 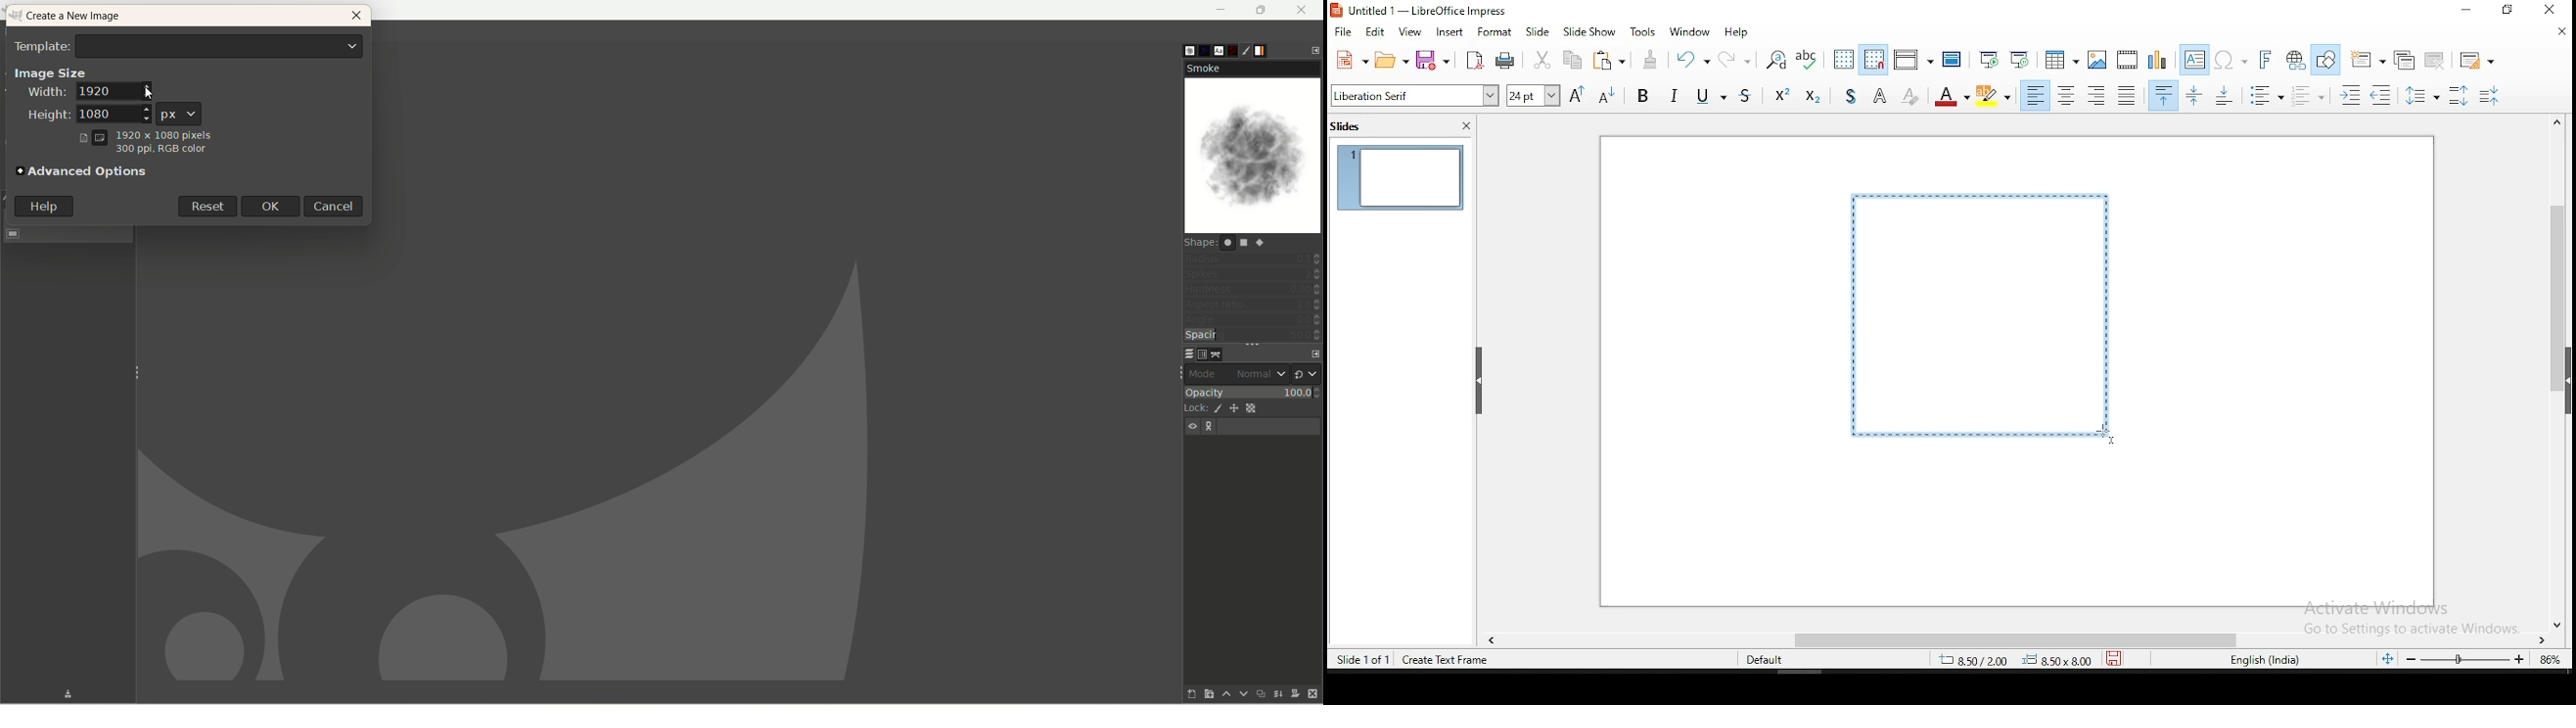 What do you see at coordinates (1476, 61) in the screenshot?
I see `export as pdf` at bounding box center [1476, 61].